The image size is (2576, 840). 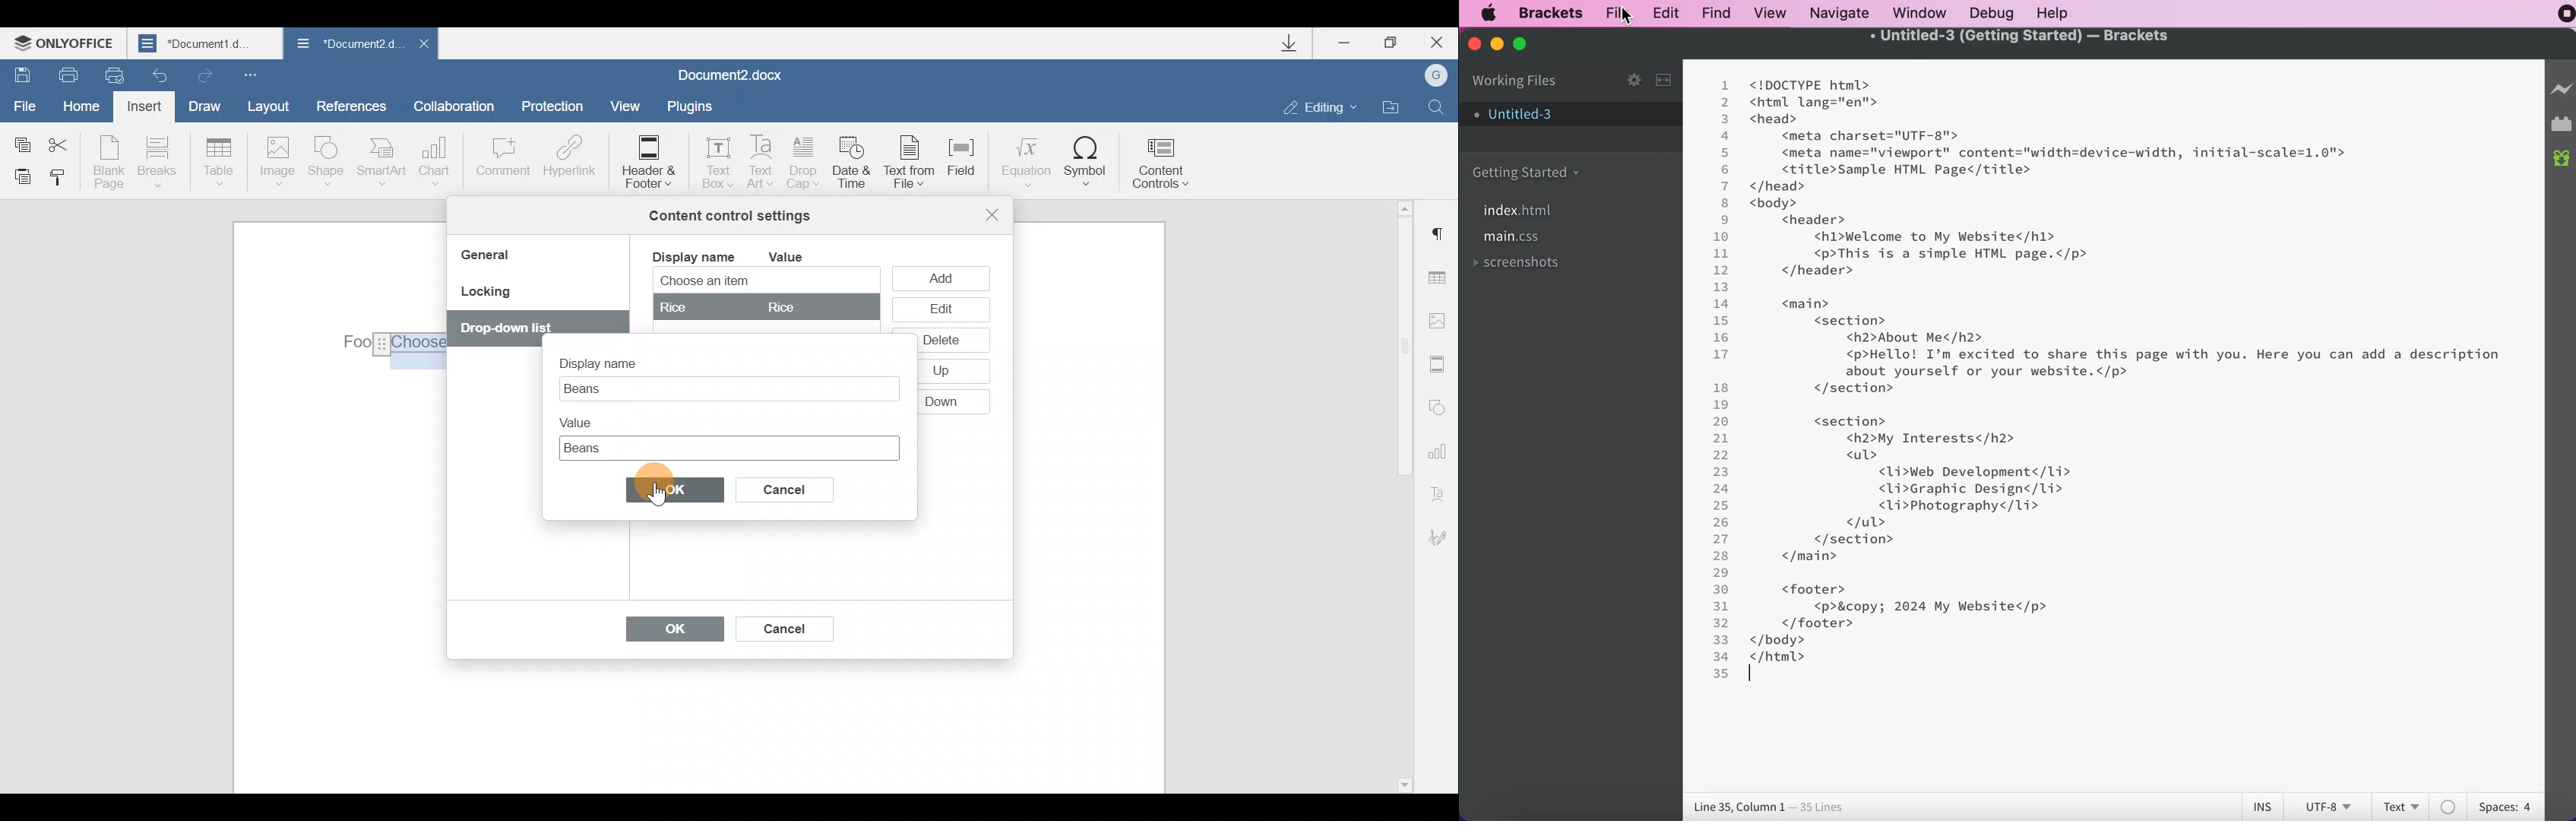 I want to click on Content control settings, so click(x=729, y=216).